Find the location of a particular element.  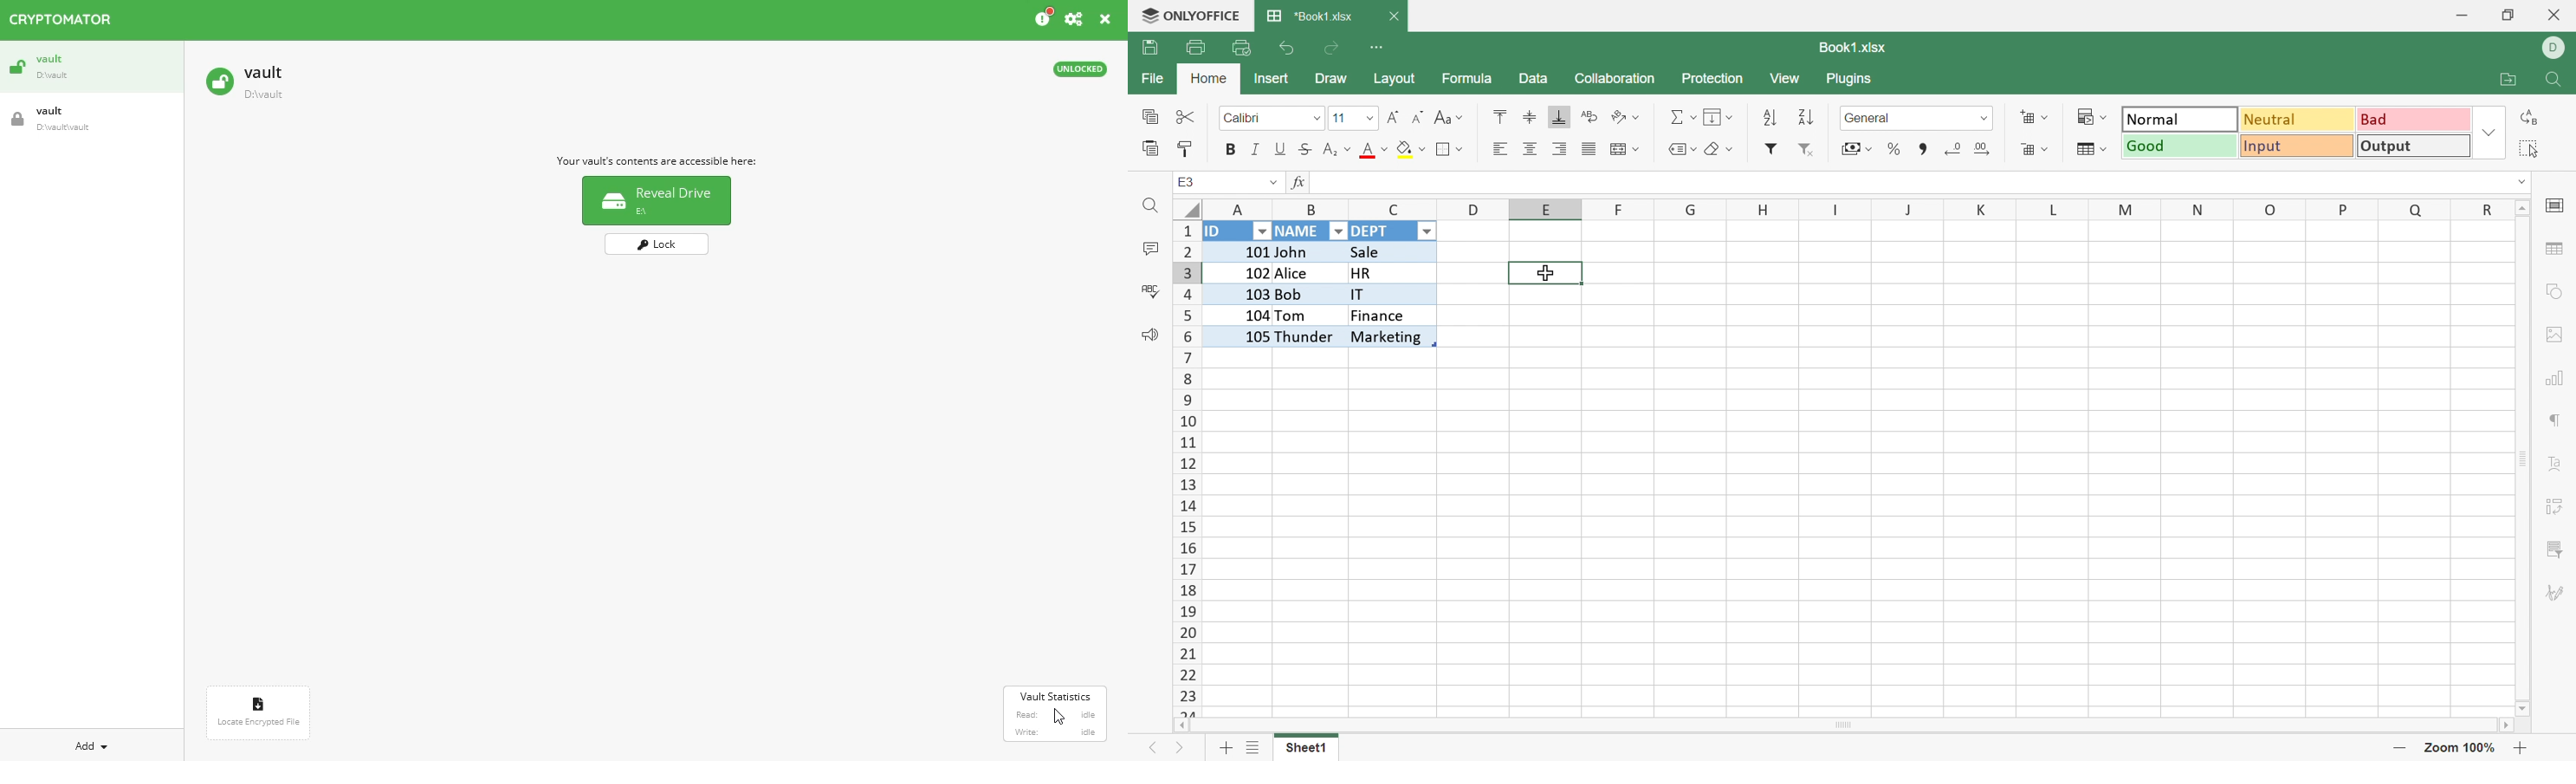

shape settings is located at coordinates (2553, 291).